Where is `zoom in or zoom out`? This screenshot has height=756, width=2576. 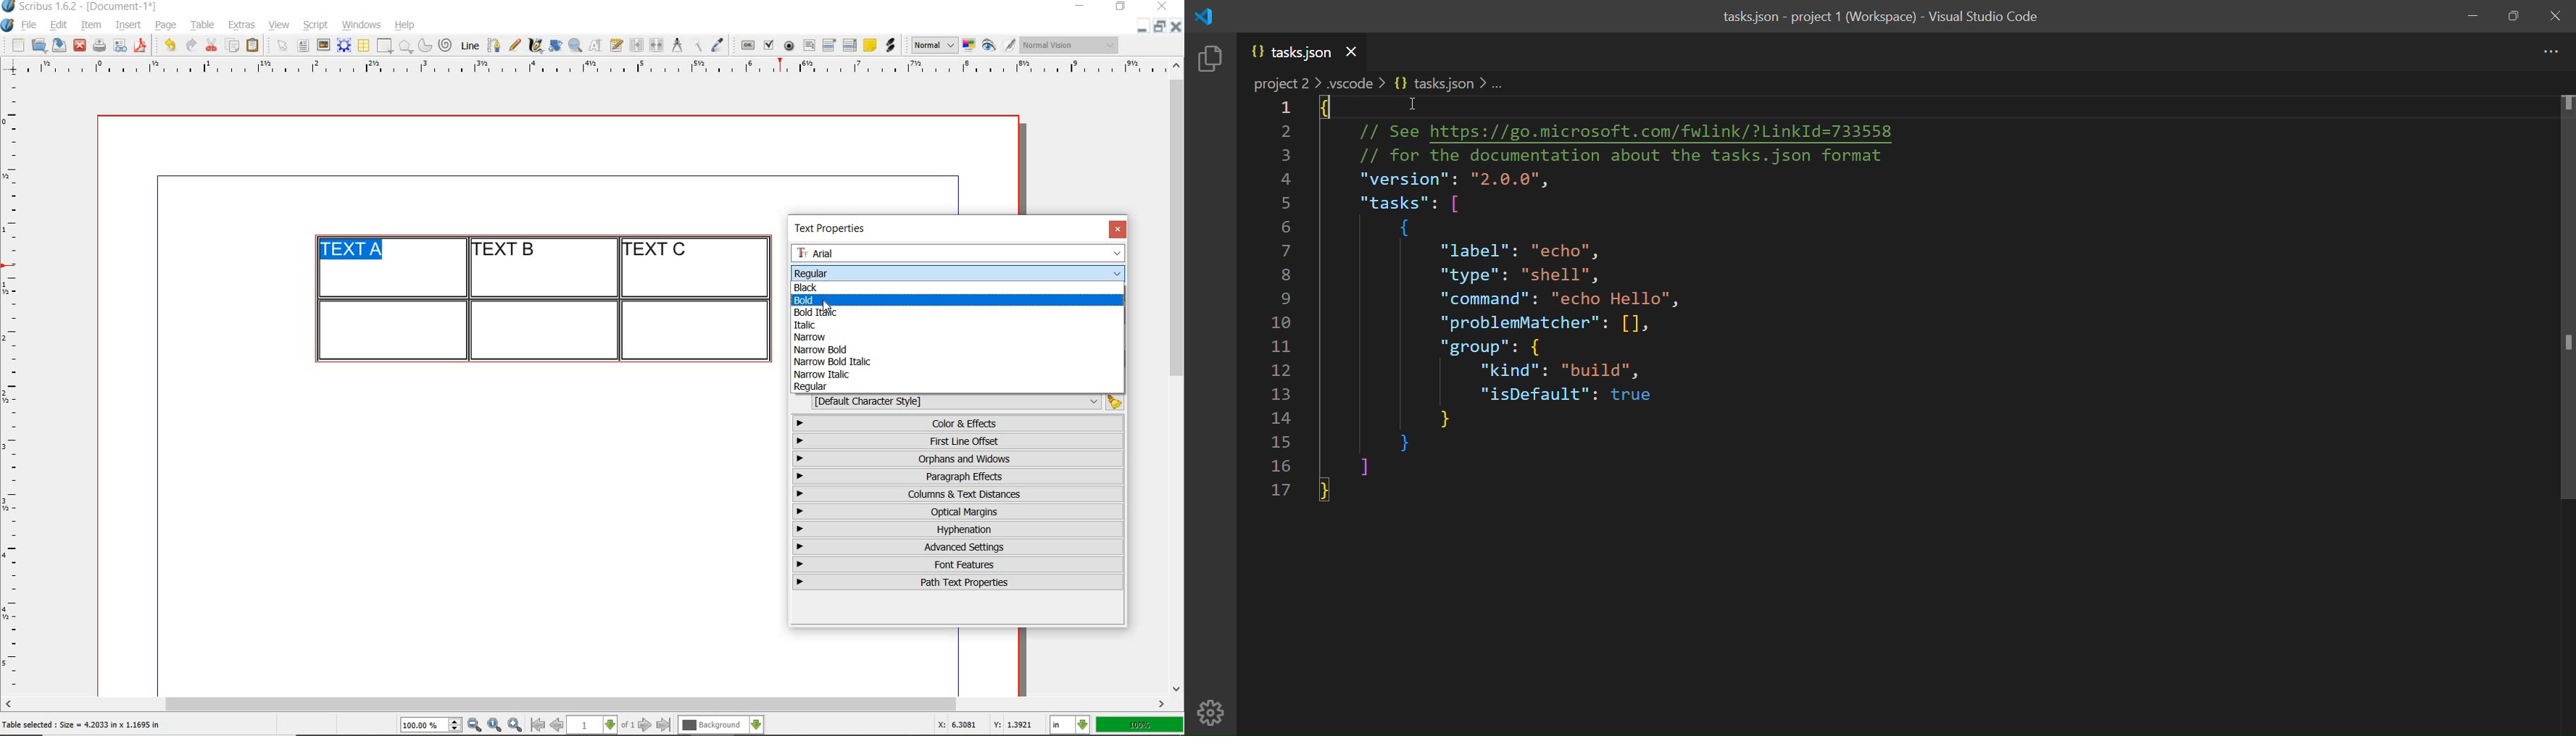 zoom in or zoom out is located at coordinates (576, 45).